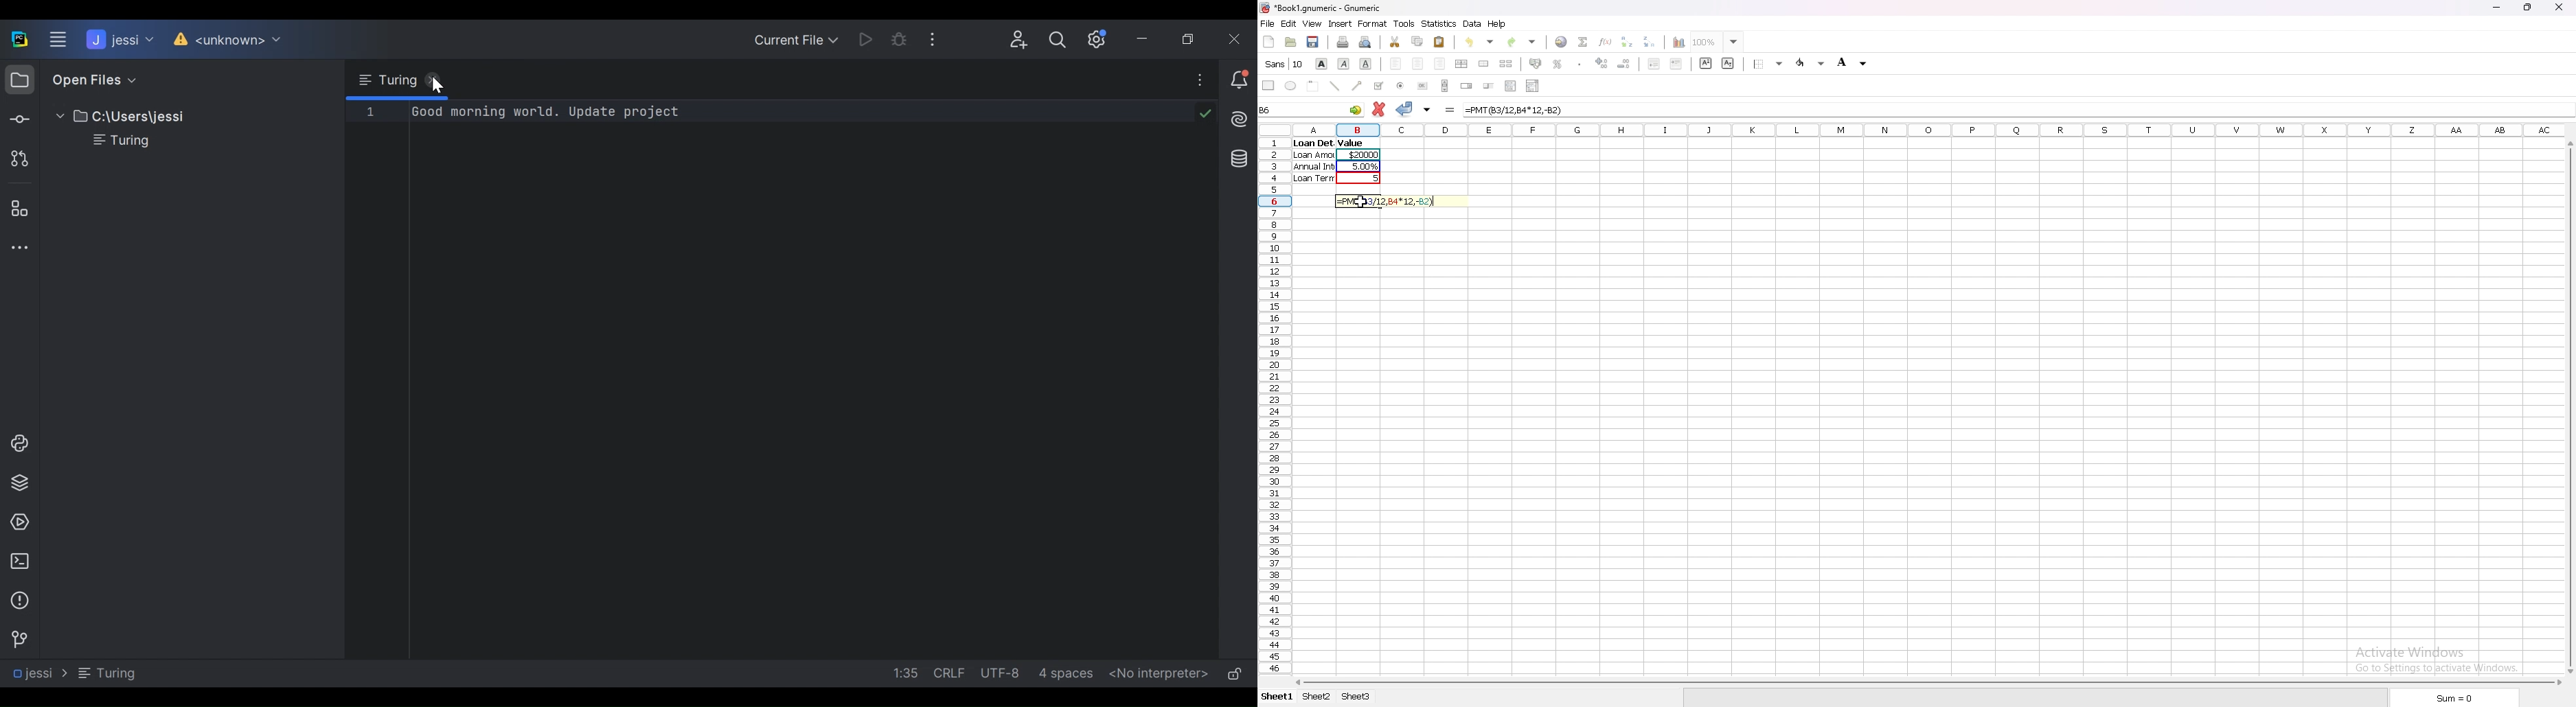 The width and height of the screenshot is (2576, 728). Describe the element at coordinates (87, 79) in the screenshot. I see `Open Files` at that location.